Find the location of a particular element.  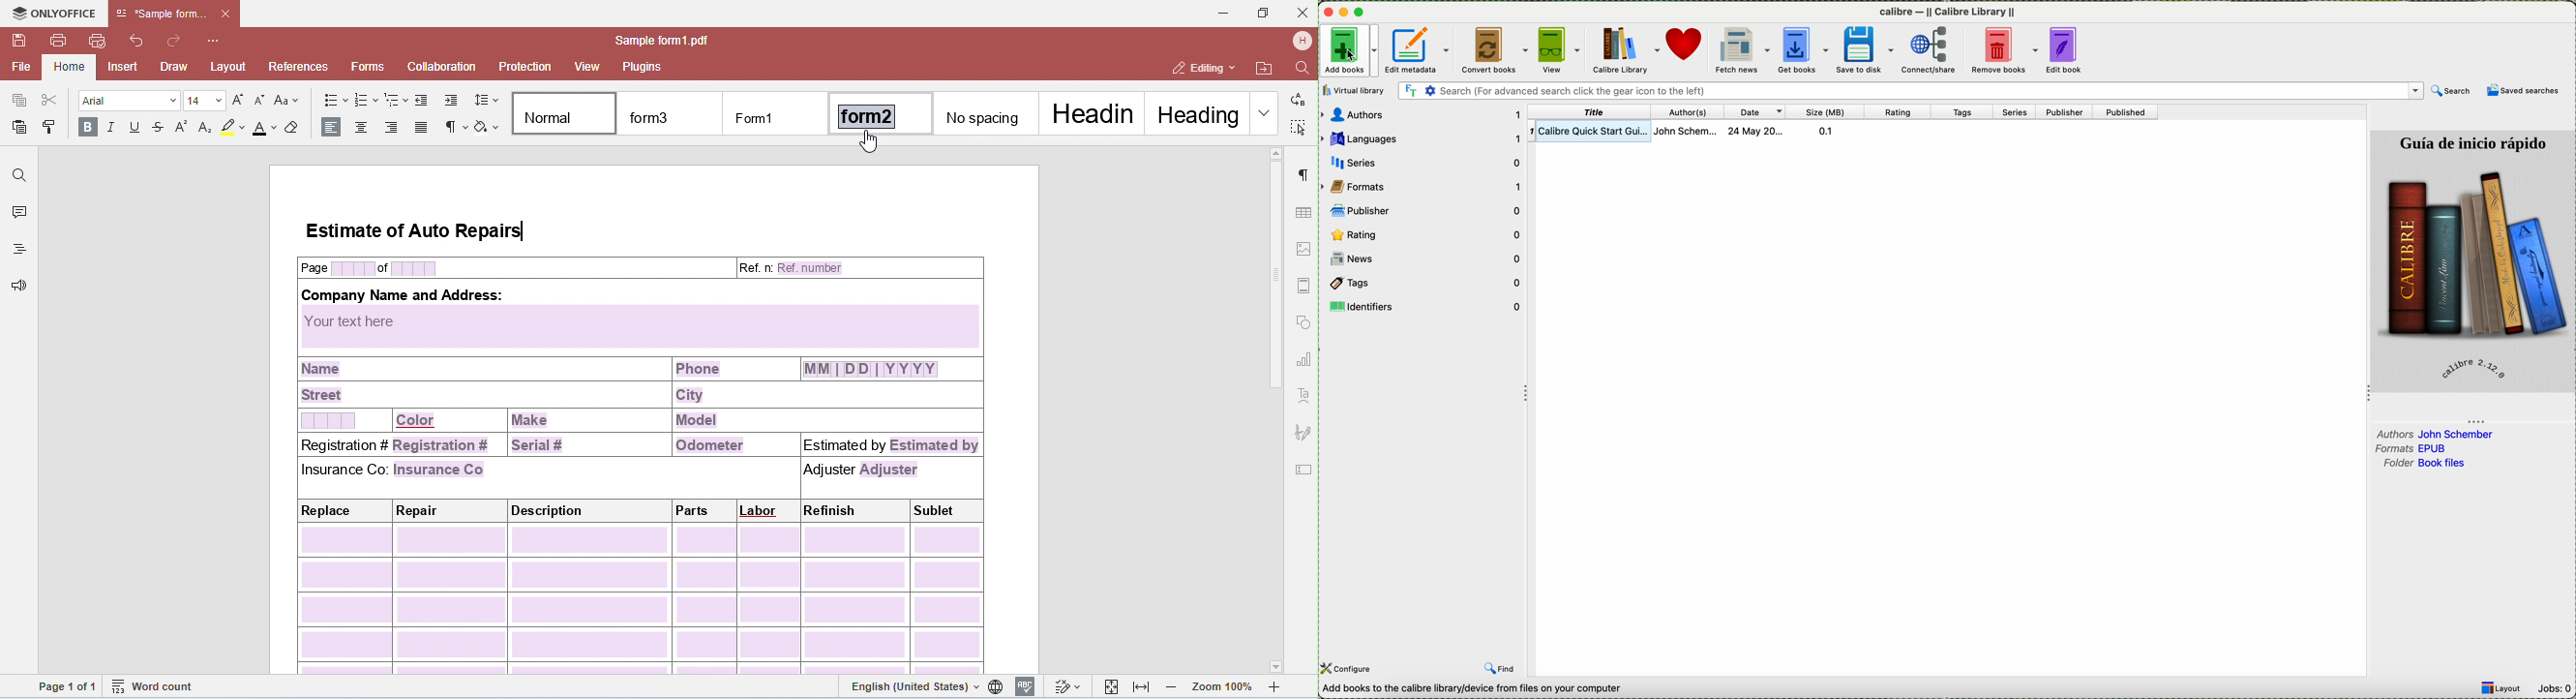

edit metadata is located at coordinates (1419, 49).